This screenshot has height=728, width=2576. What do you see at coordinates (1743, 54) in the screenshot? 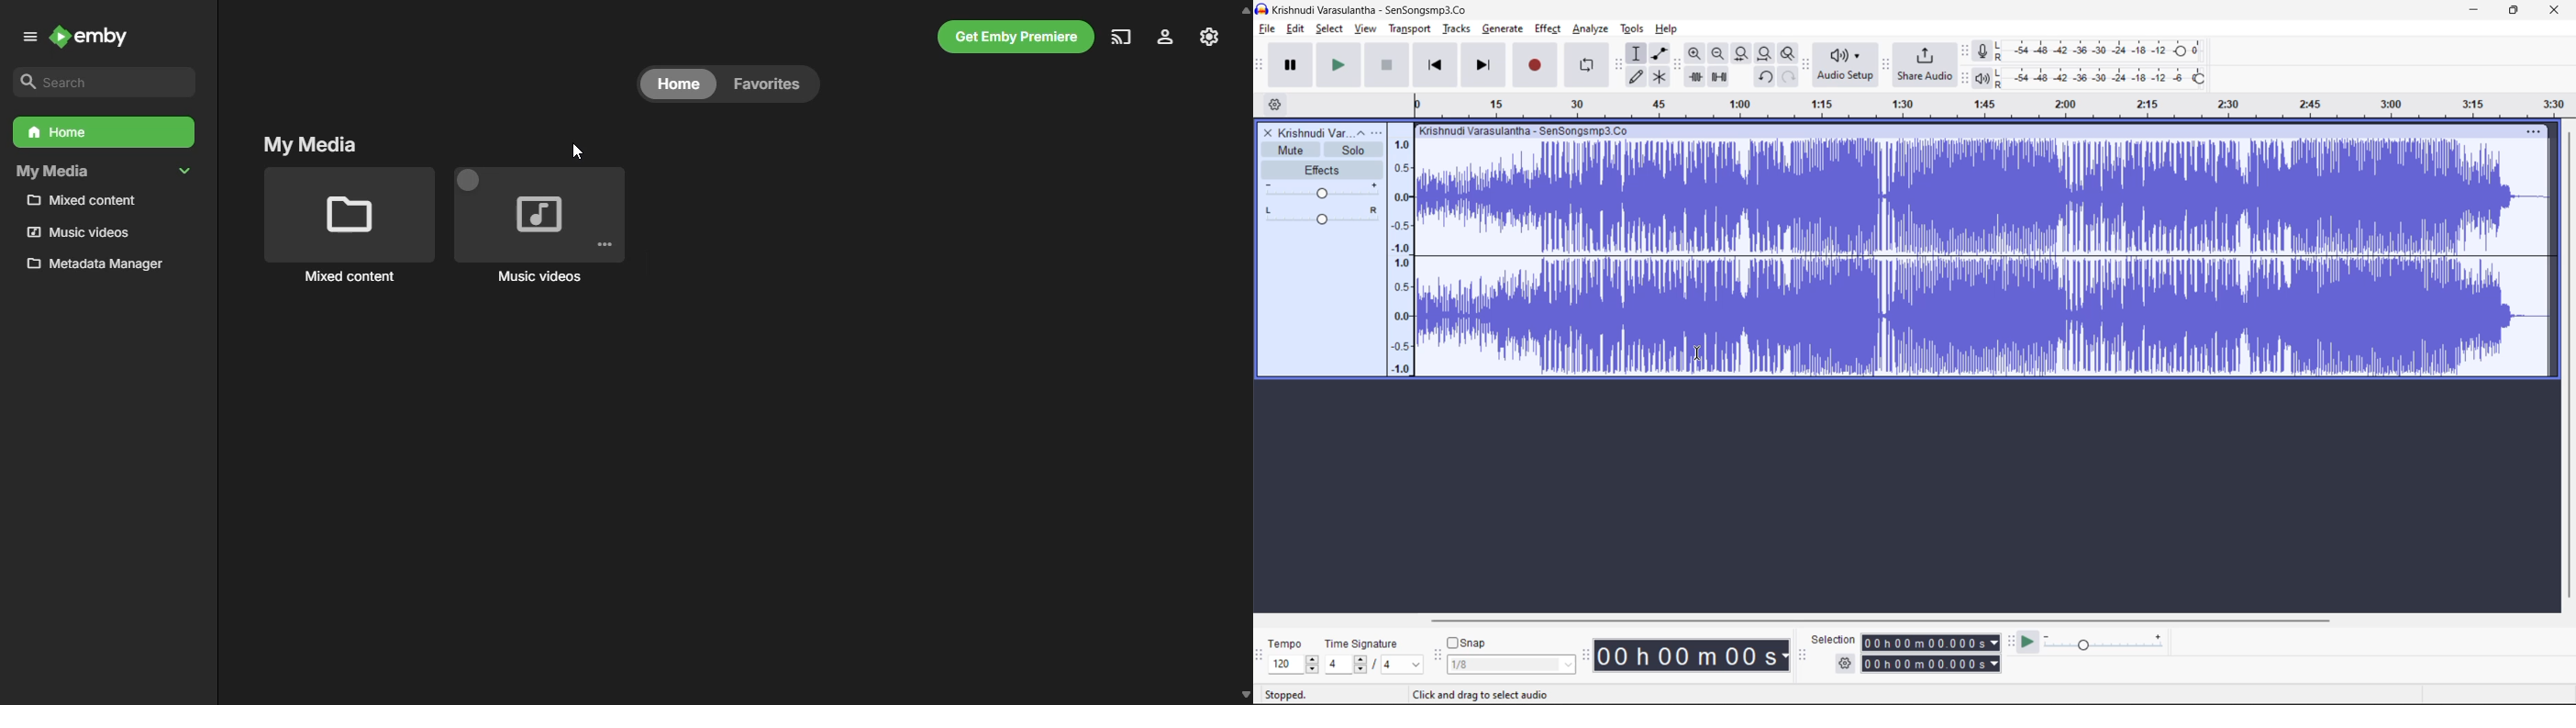
I see `fit selection to width` at bounding box center [1743, 54].